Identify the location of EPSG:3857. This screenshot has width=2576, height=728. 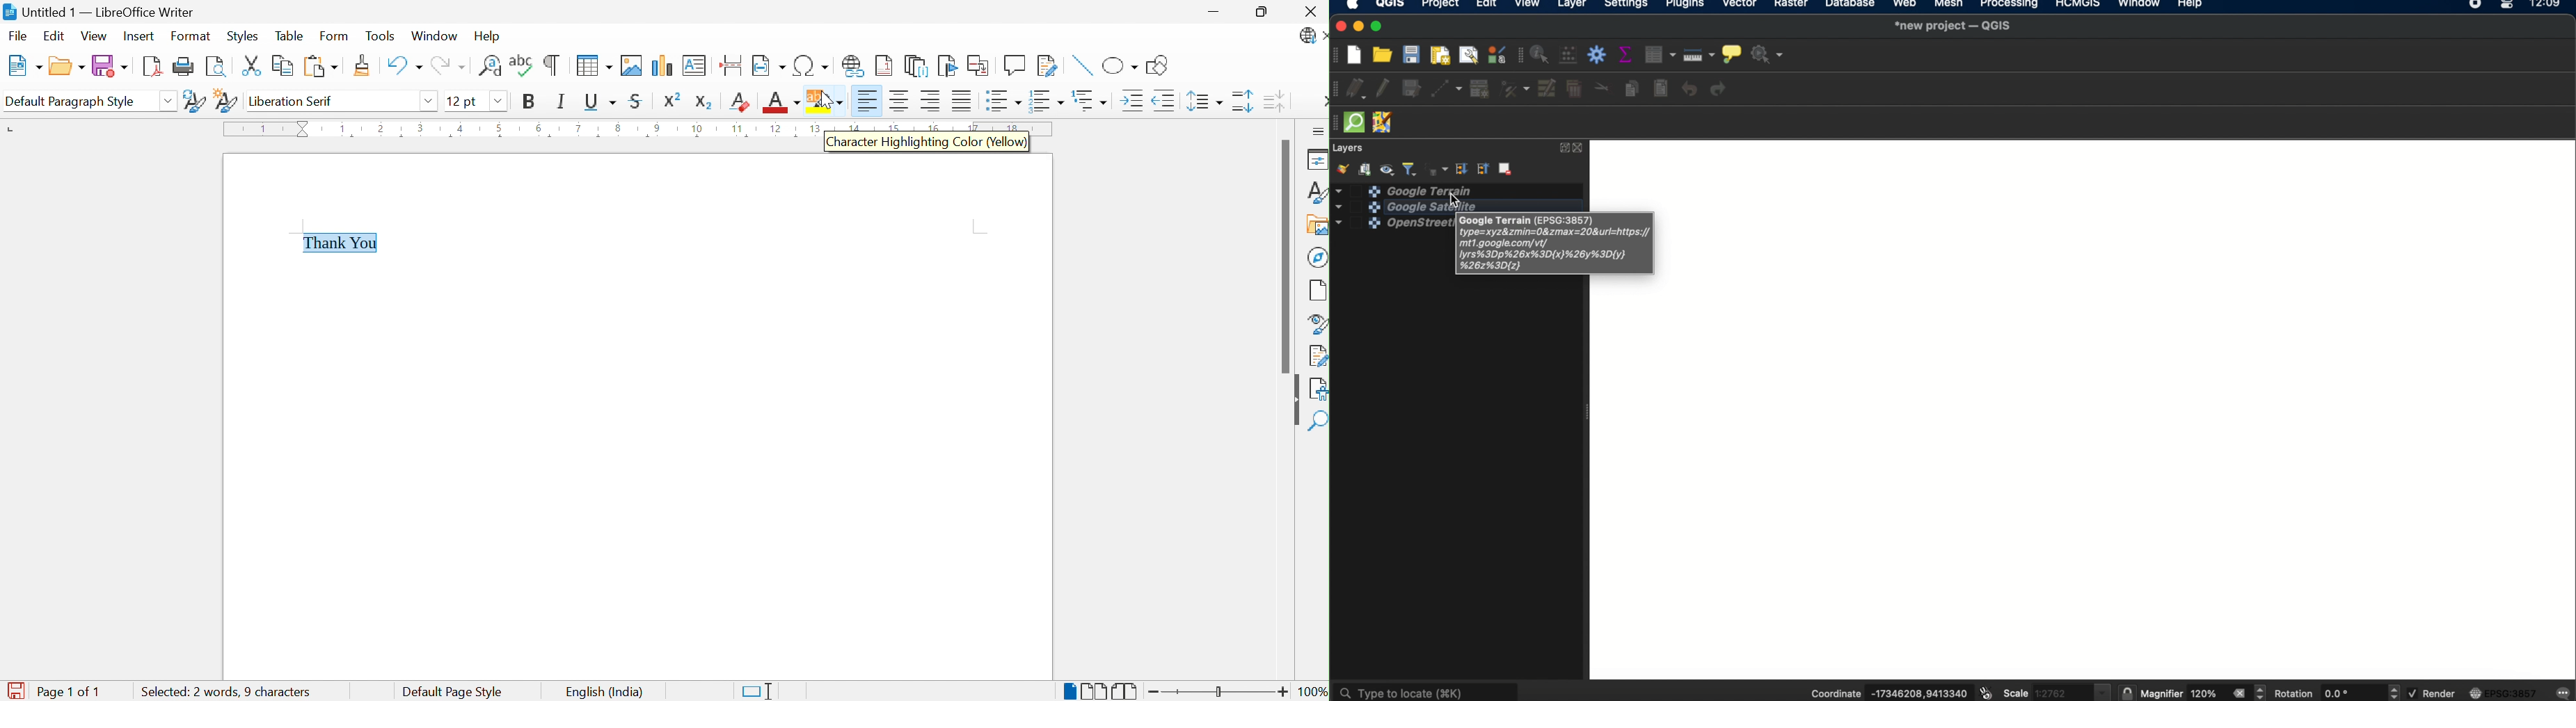
(2506, 693).